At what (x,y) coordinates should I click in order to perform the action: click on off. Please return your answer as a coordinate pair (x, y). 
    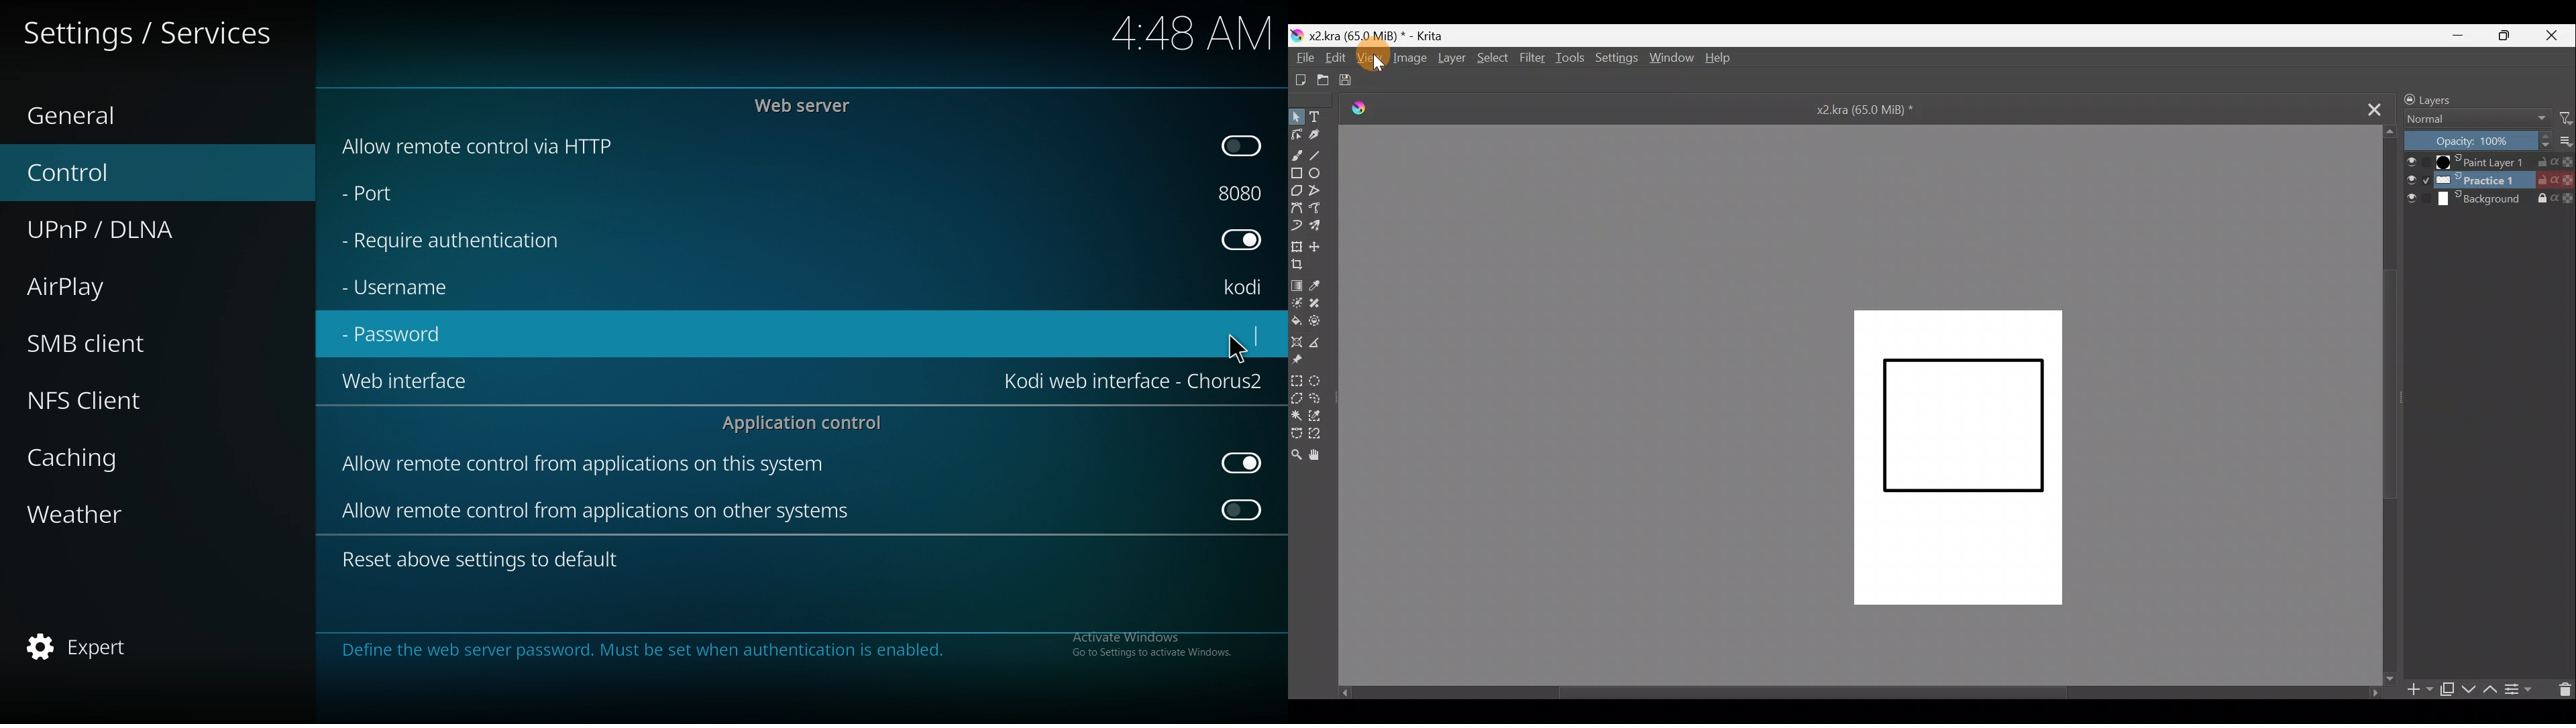
    Looking at the image, I should click on (1240, 462).